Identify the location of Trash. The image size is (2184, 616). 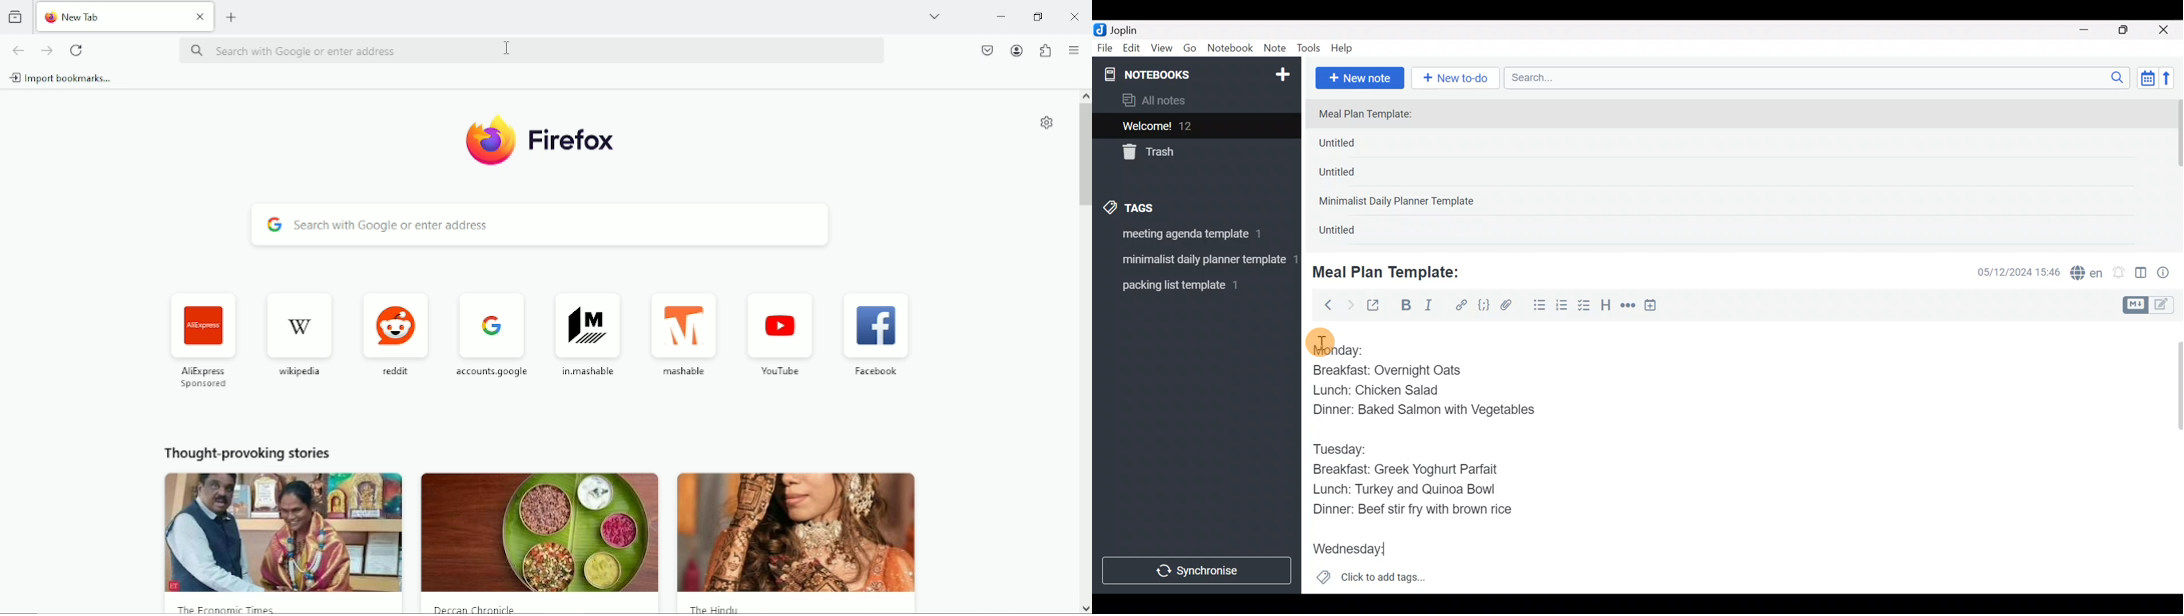
(1190, 153).